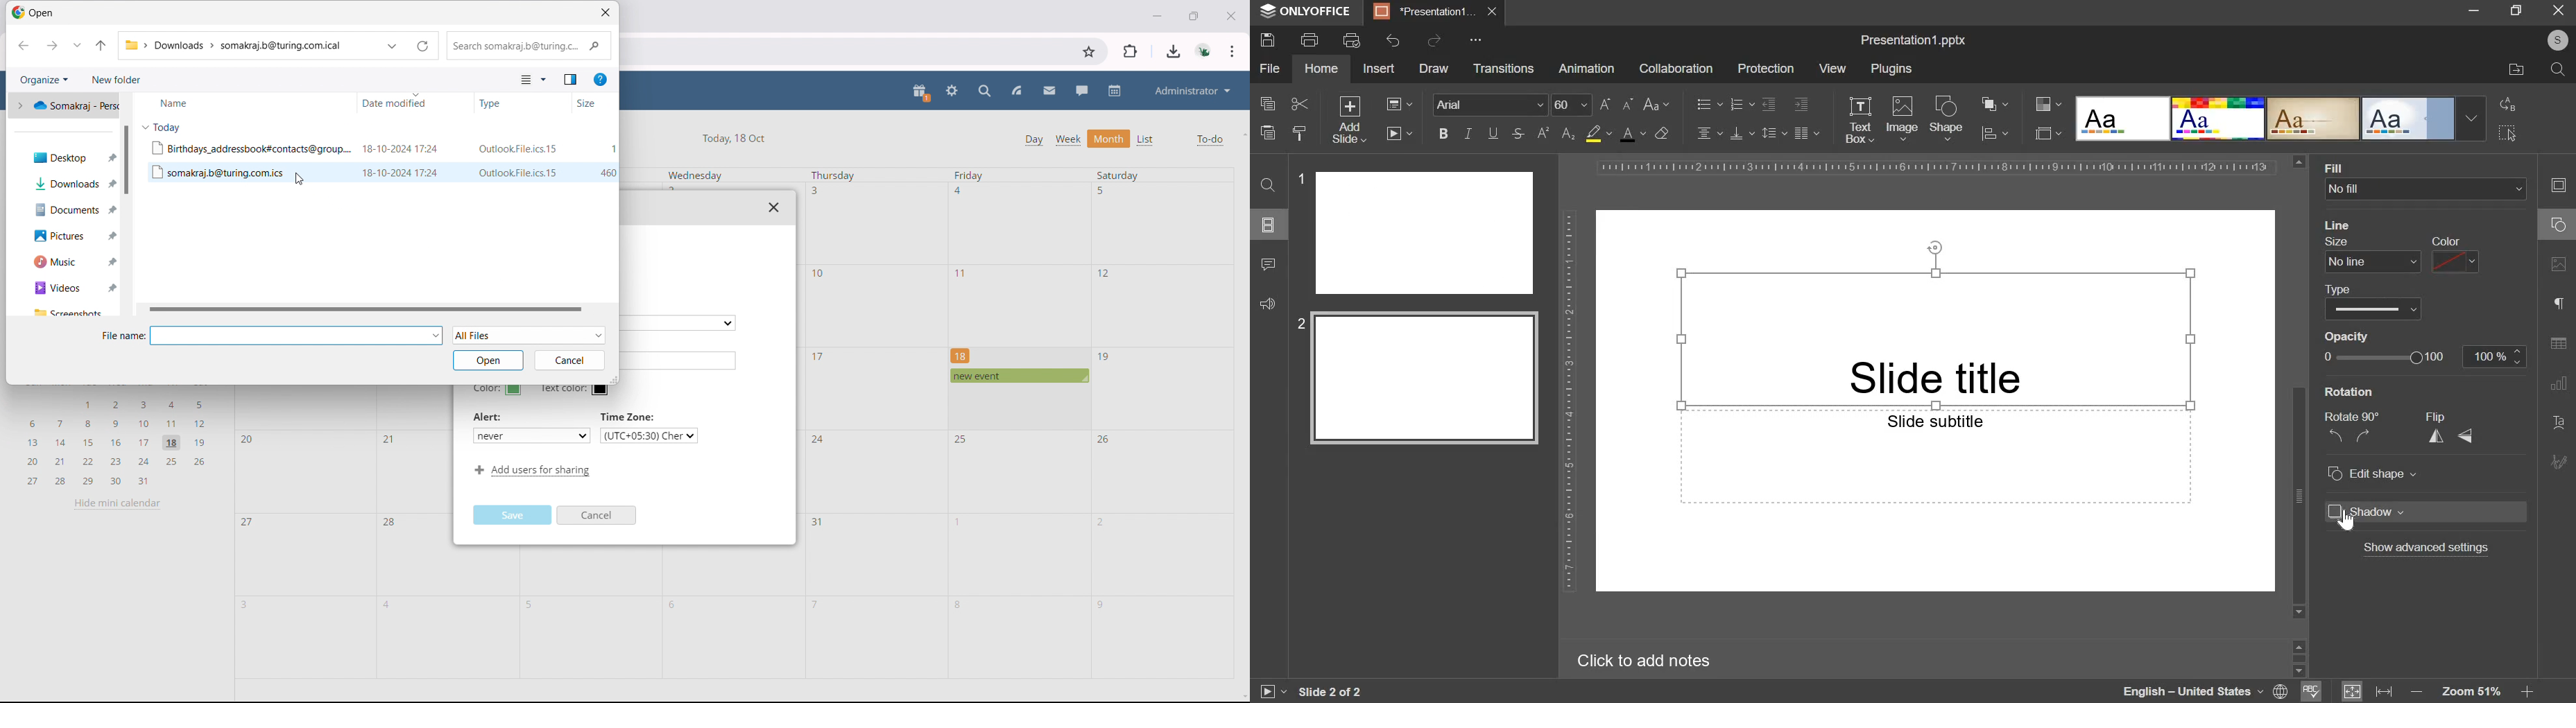  What do you see at coordinates (1478, 40) in the screenshot?
I see `configure quick access toolbar` at bounding box center [1478, 40].